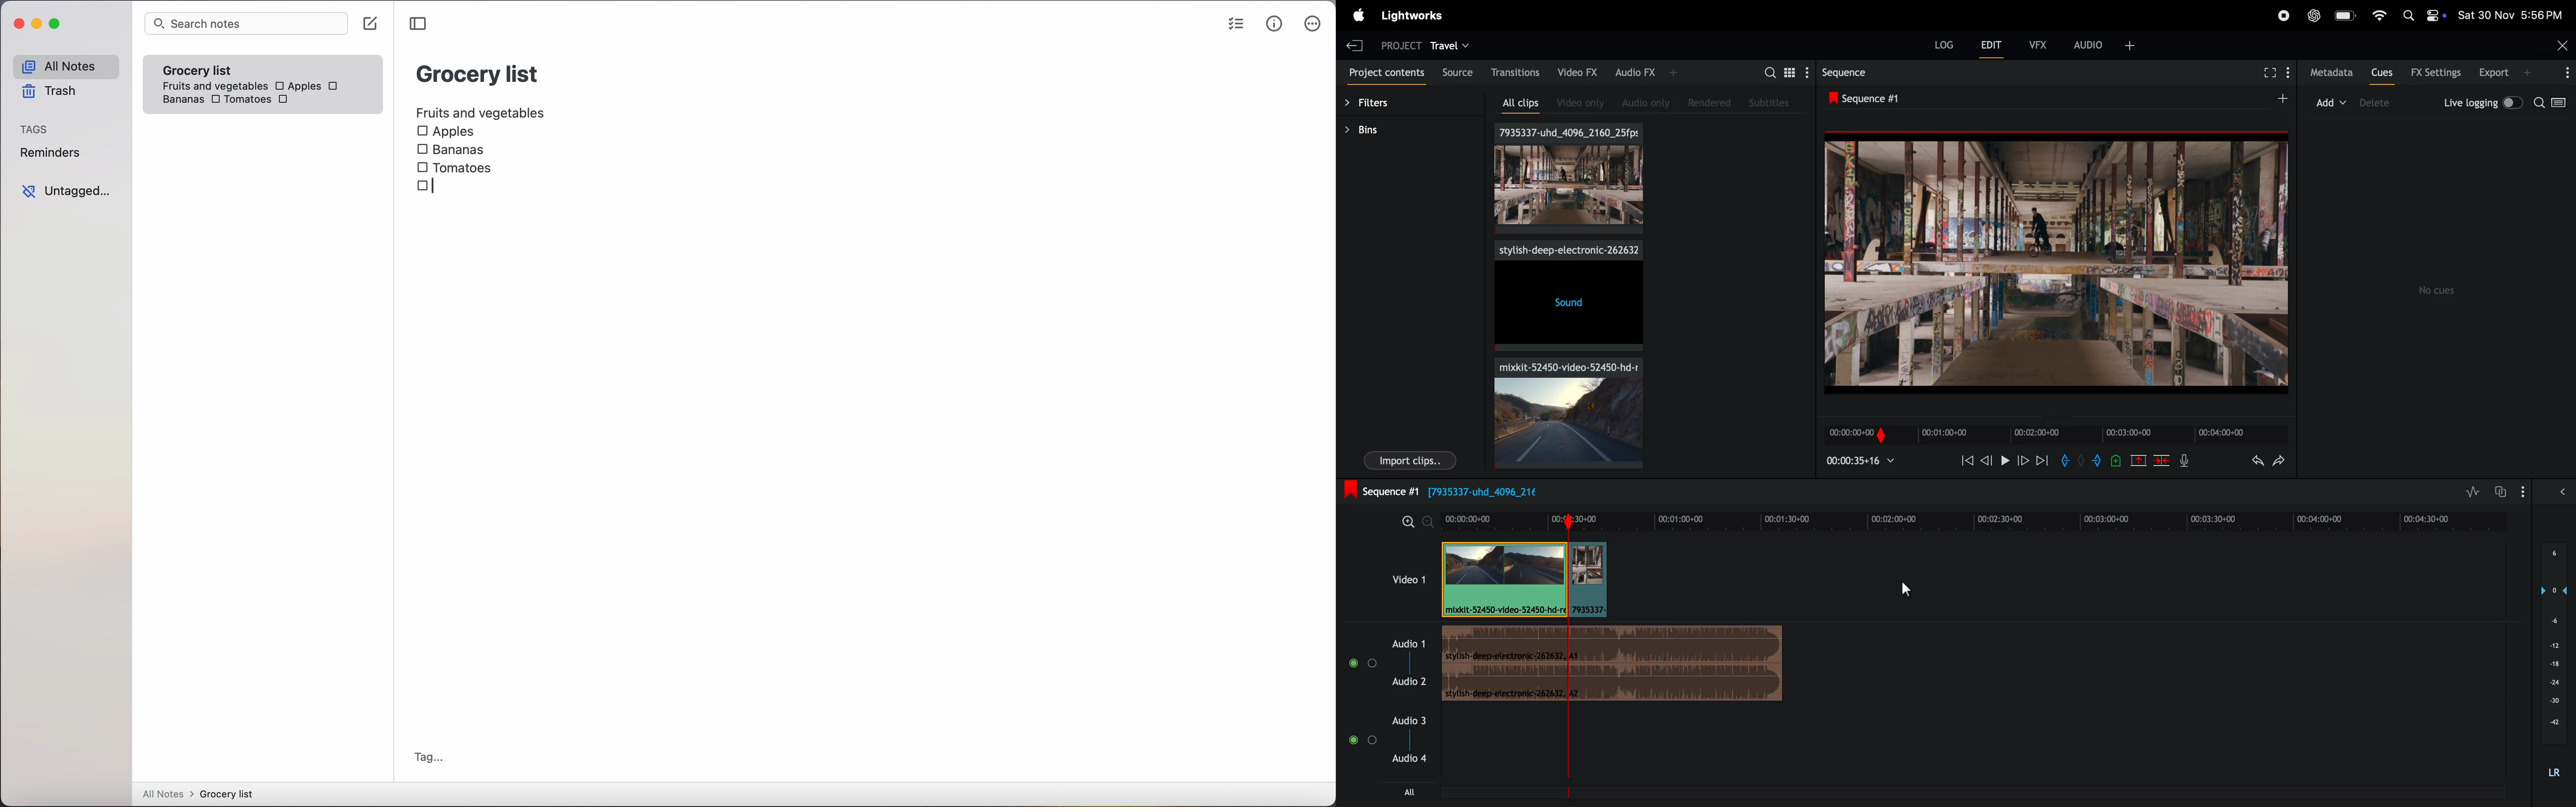 This screenshot has height=812, width=2576. I want to click on delete, so click(2163, 460).